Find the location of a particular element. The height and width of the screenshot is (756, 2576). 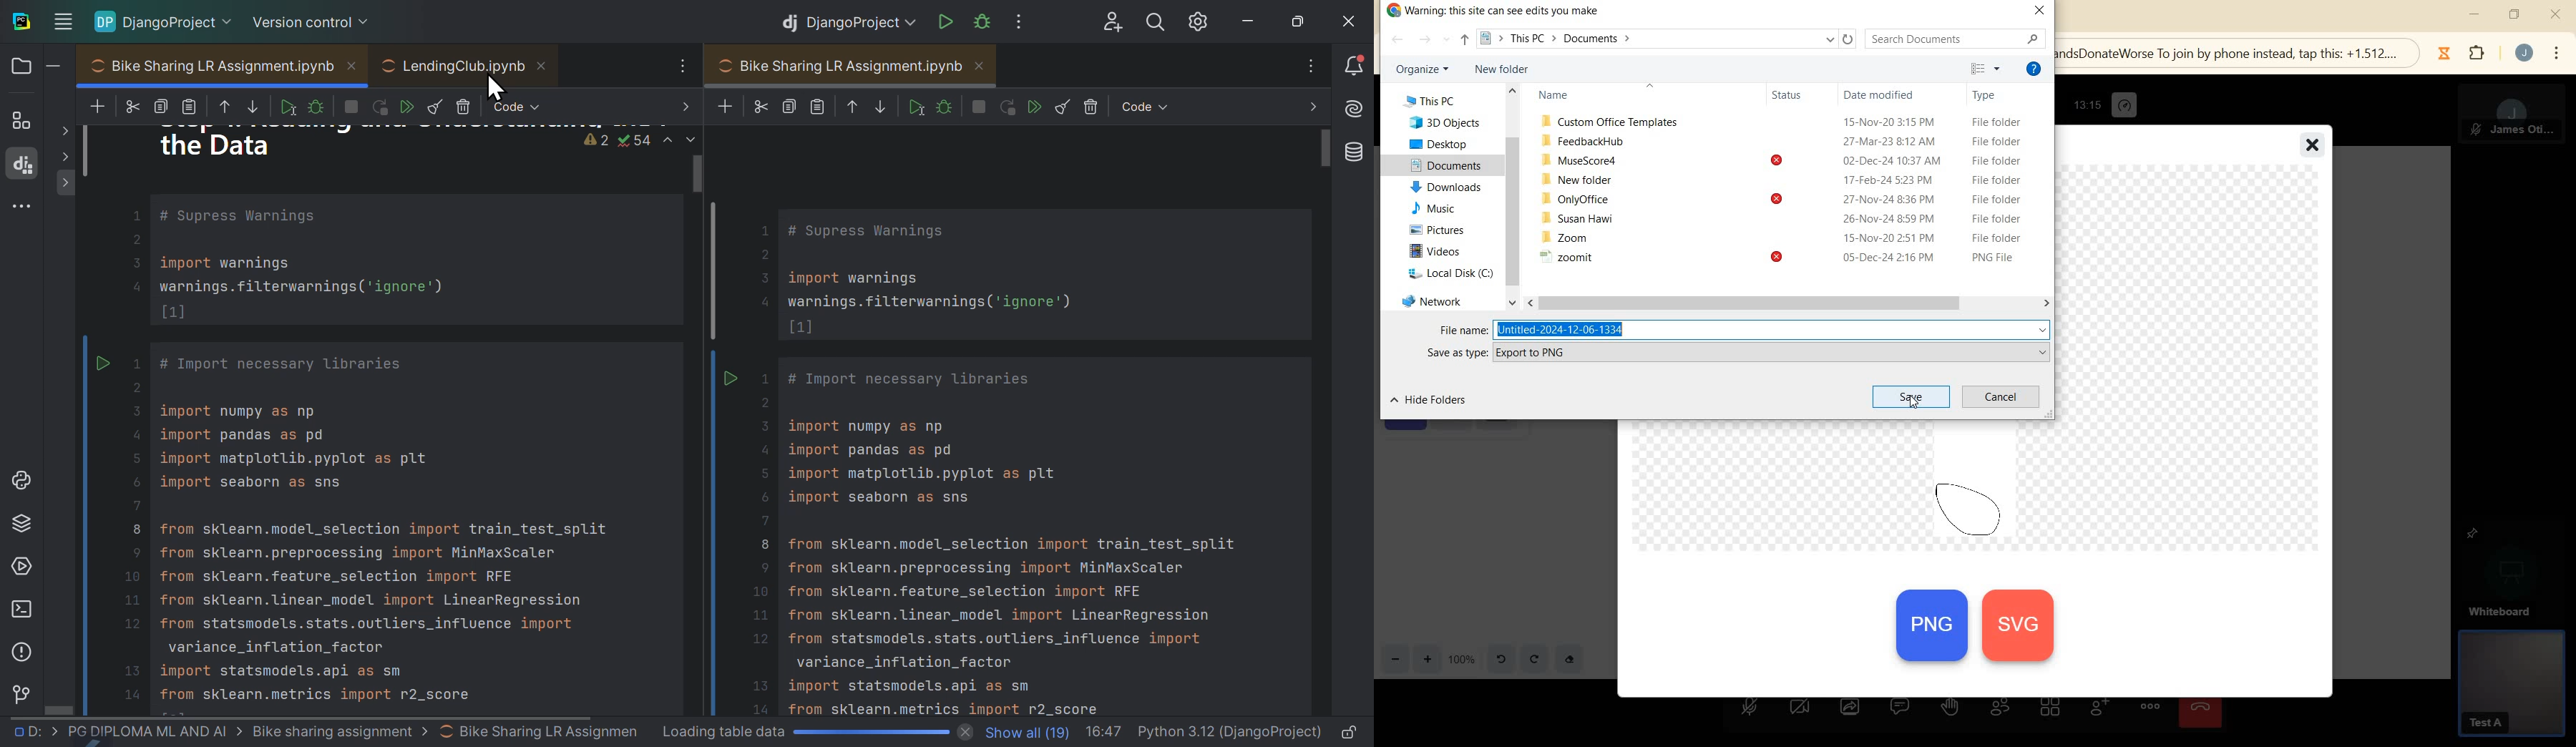

Jibble is located at coordinates (2446, 53).